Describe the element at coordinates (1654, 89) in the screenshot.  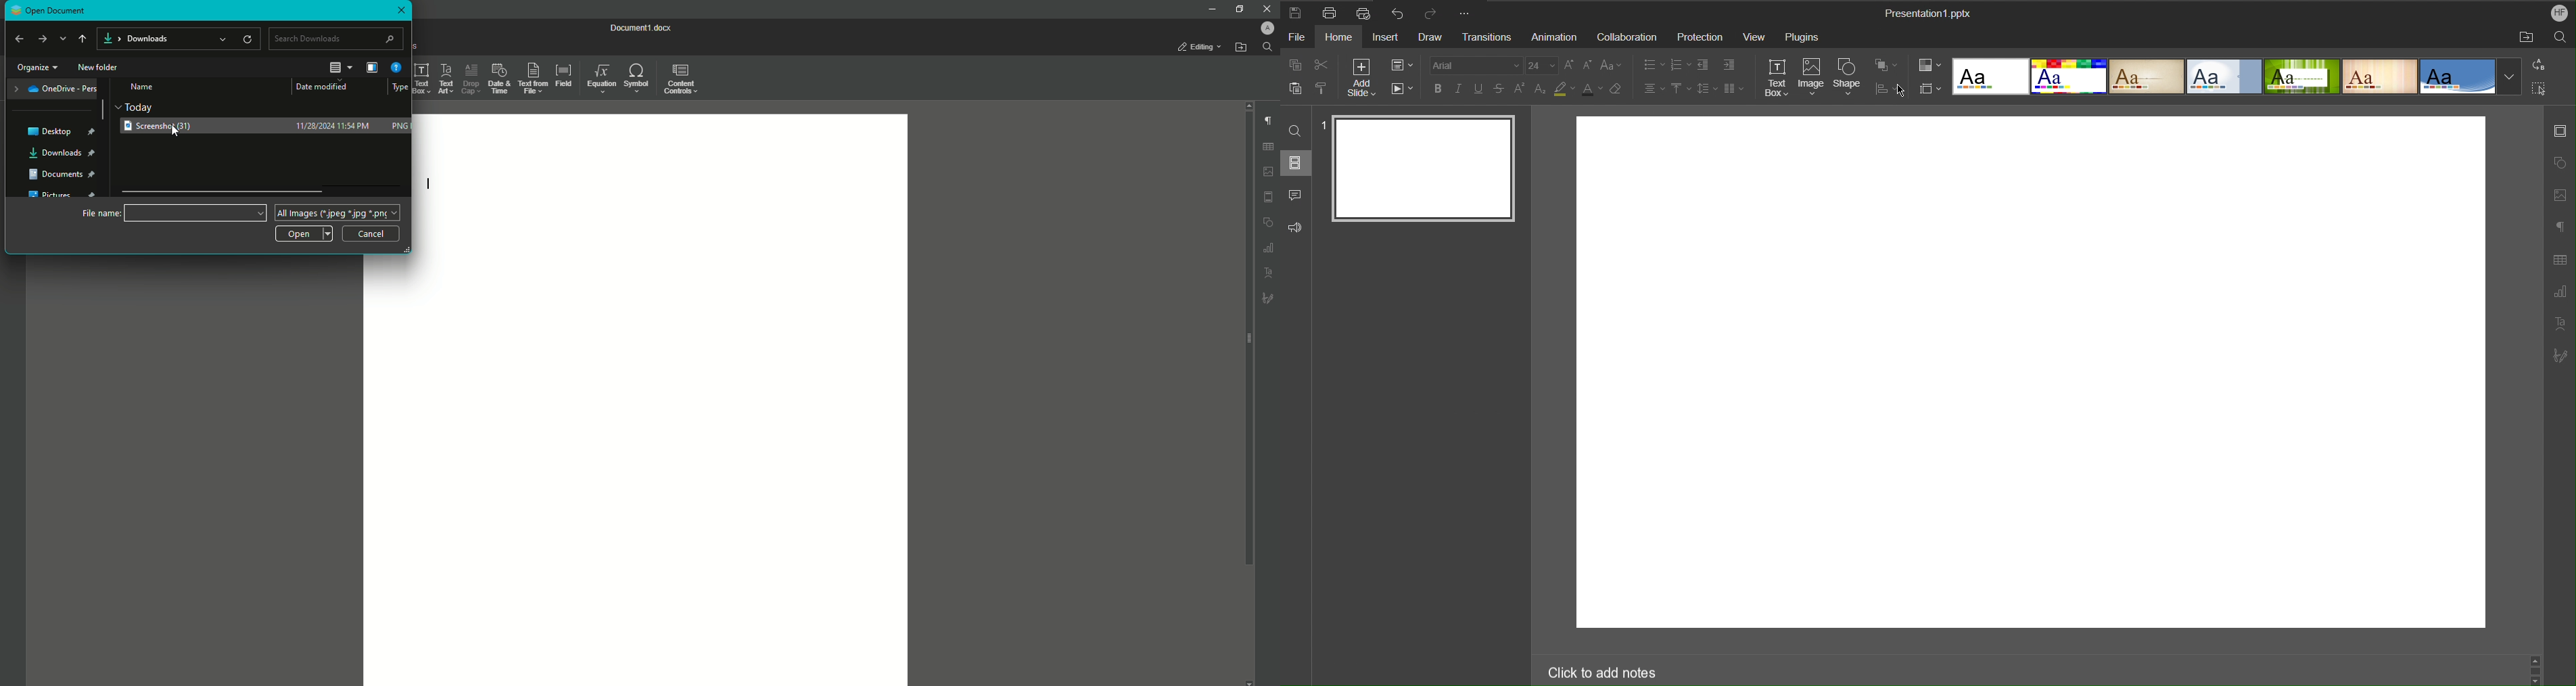
I see `Align` at that location.